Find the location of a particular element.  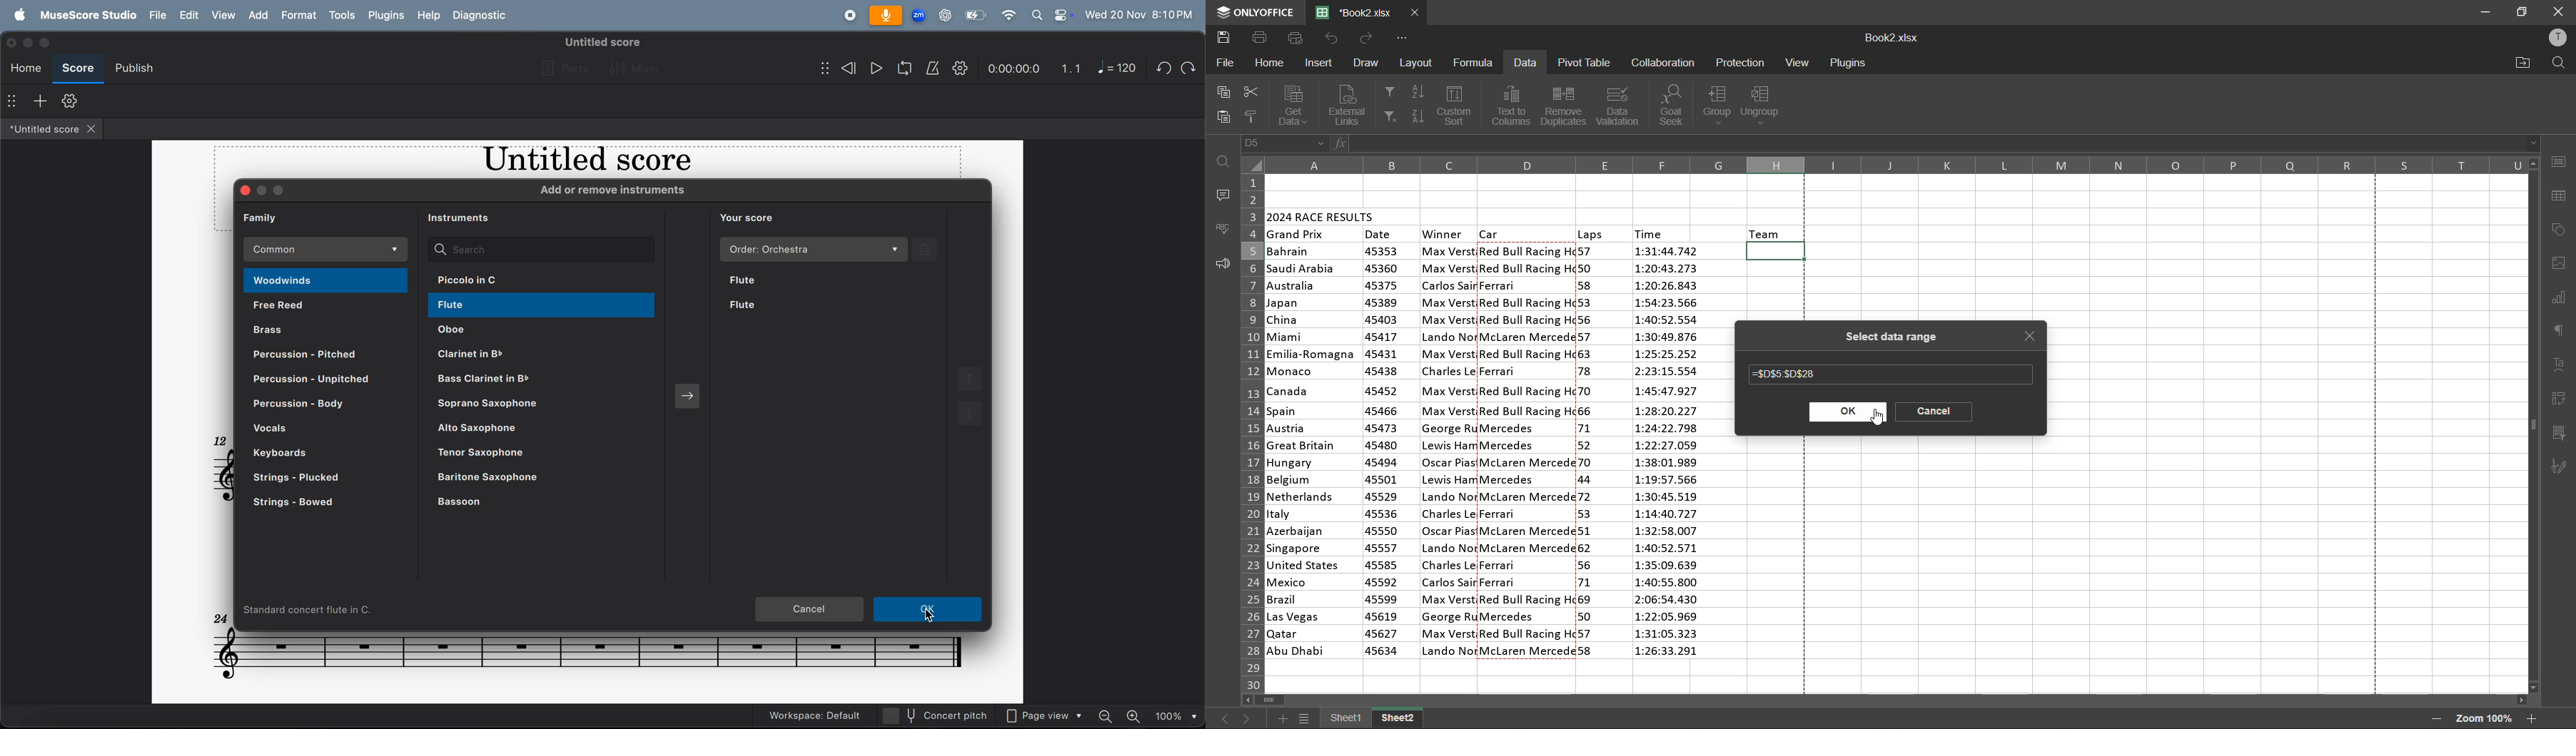

file is located at coordinates (157, 16).